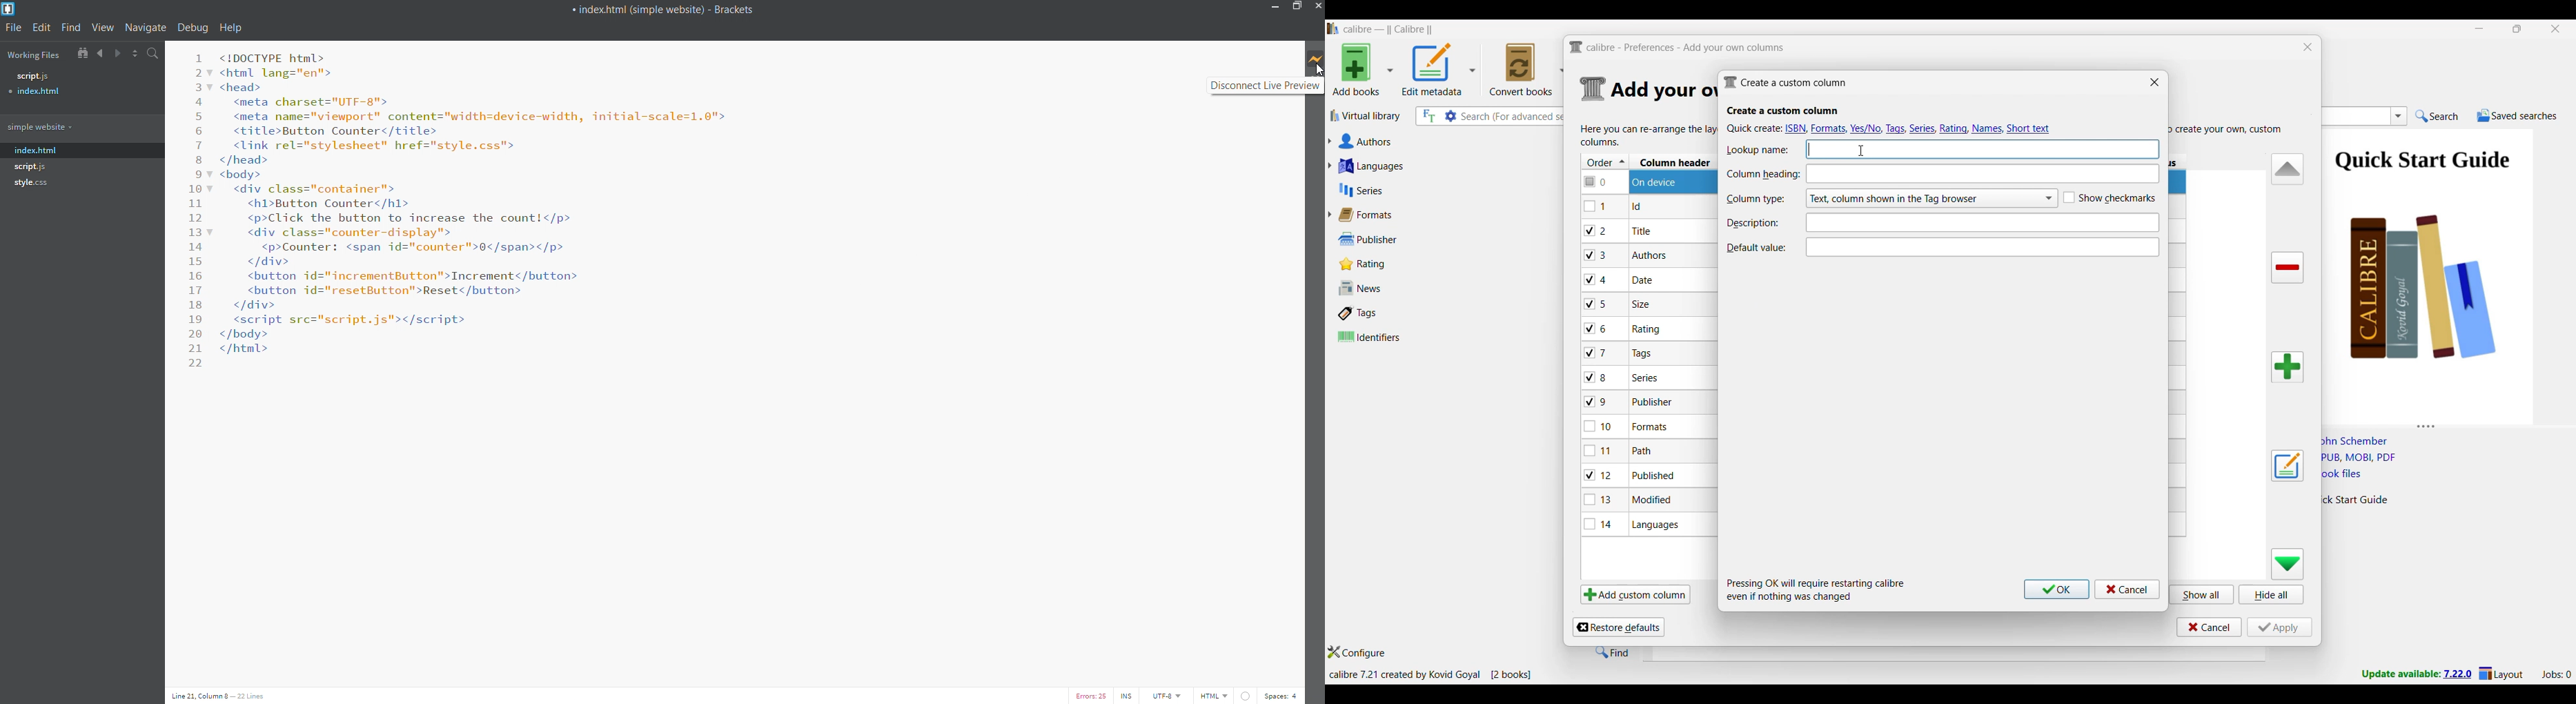 This screenshot has height=728, width=2576. Describe the element at coordinates (75, 76) in the screenshot. I see `script..js` at that location.